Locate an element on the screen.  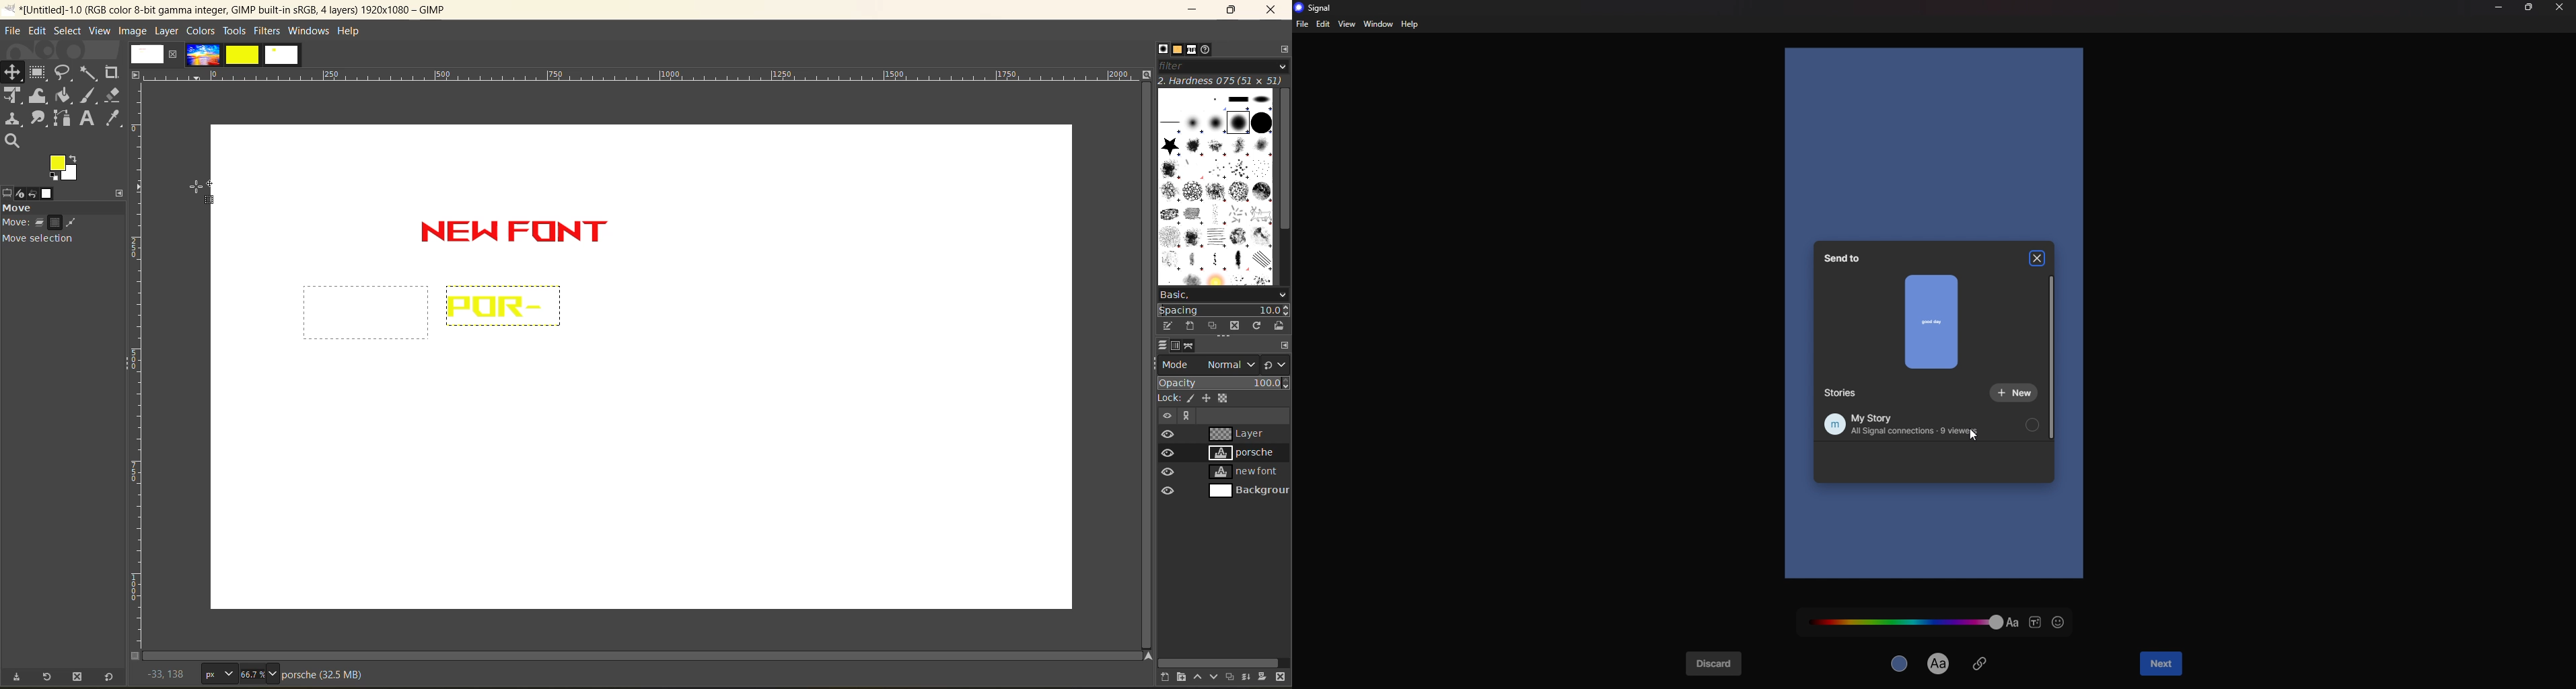
reset to default values is located at coordinates (110, 678).